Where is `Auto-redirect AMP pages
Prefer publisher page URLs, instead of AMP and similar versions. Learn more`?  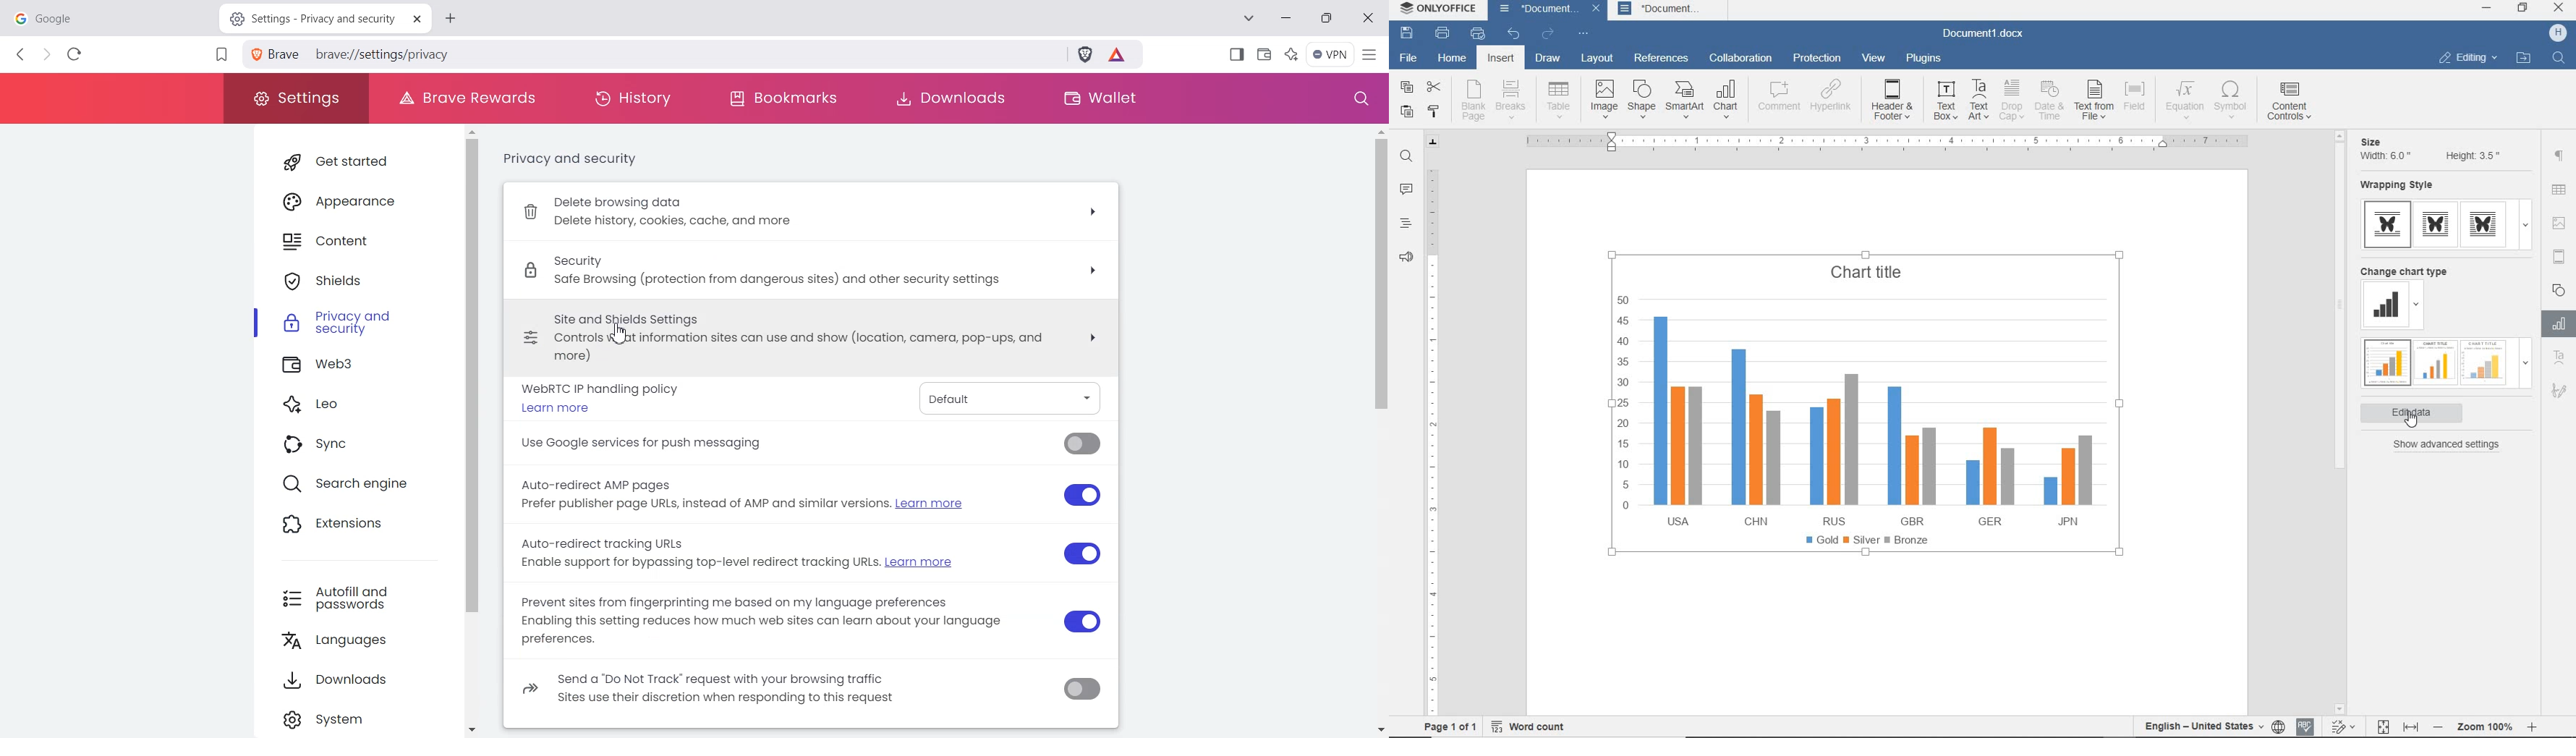 Auto-redirect AMP pages
Prefer publisher page URLs, instead of AMP and similar versions. Learn more is located at coordinates (748, 494).